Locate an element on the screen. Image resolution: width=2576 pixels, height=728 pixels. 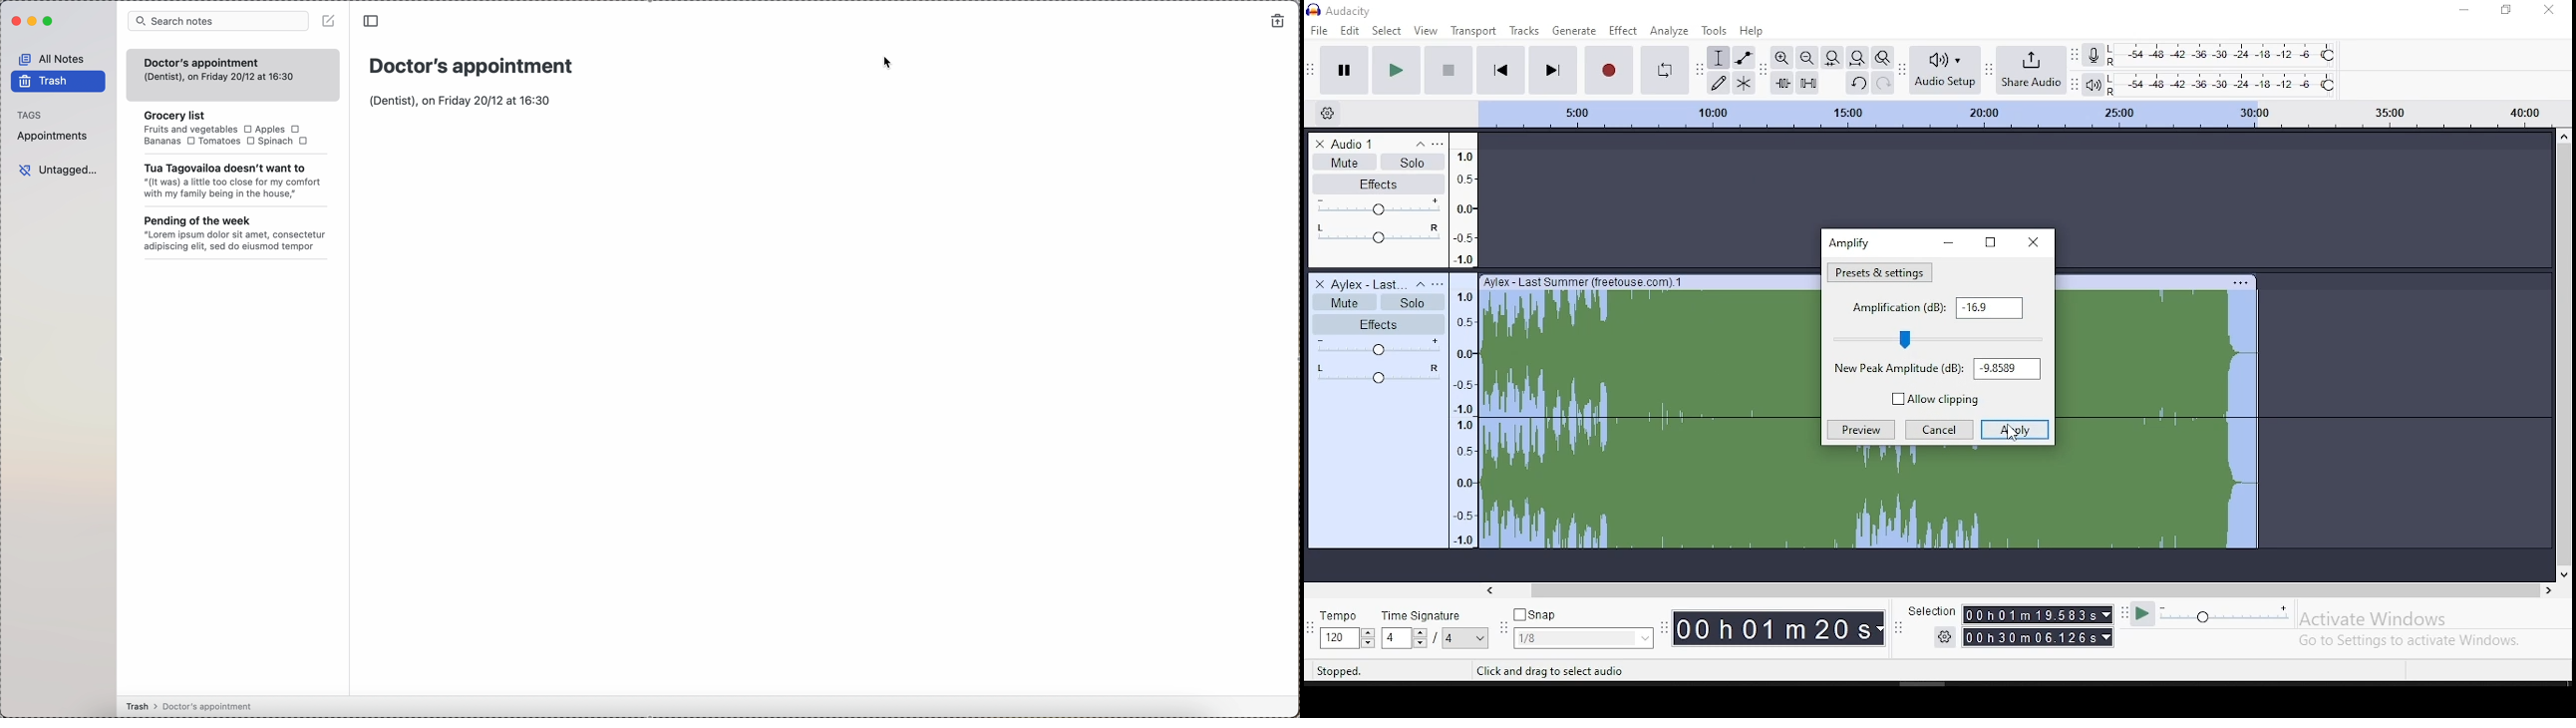
multi tool is located at coordinates (1745, 84).